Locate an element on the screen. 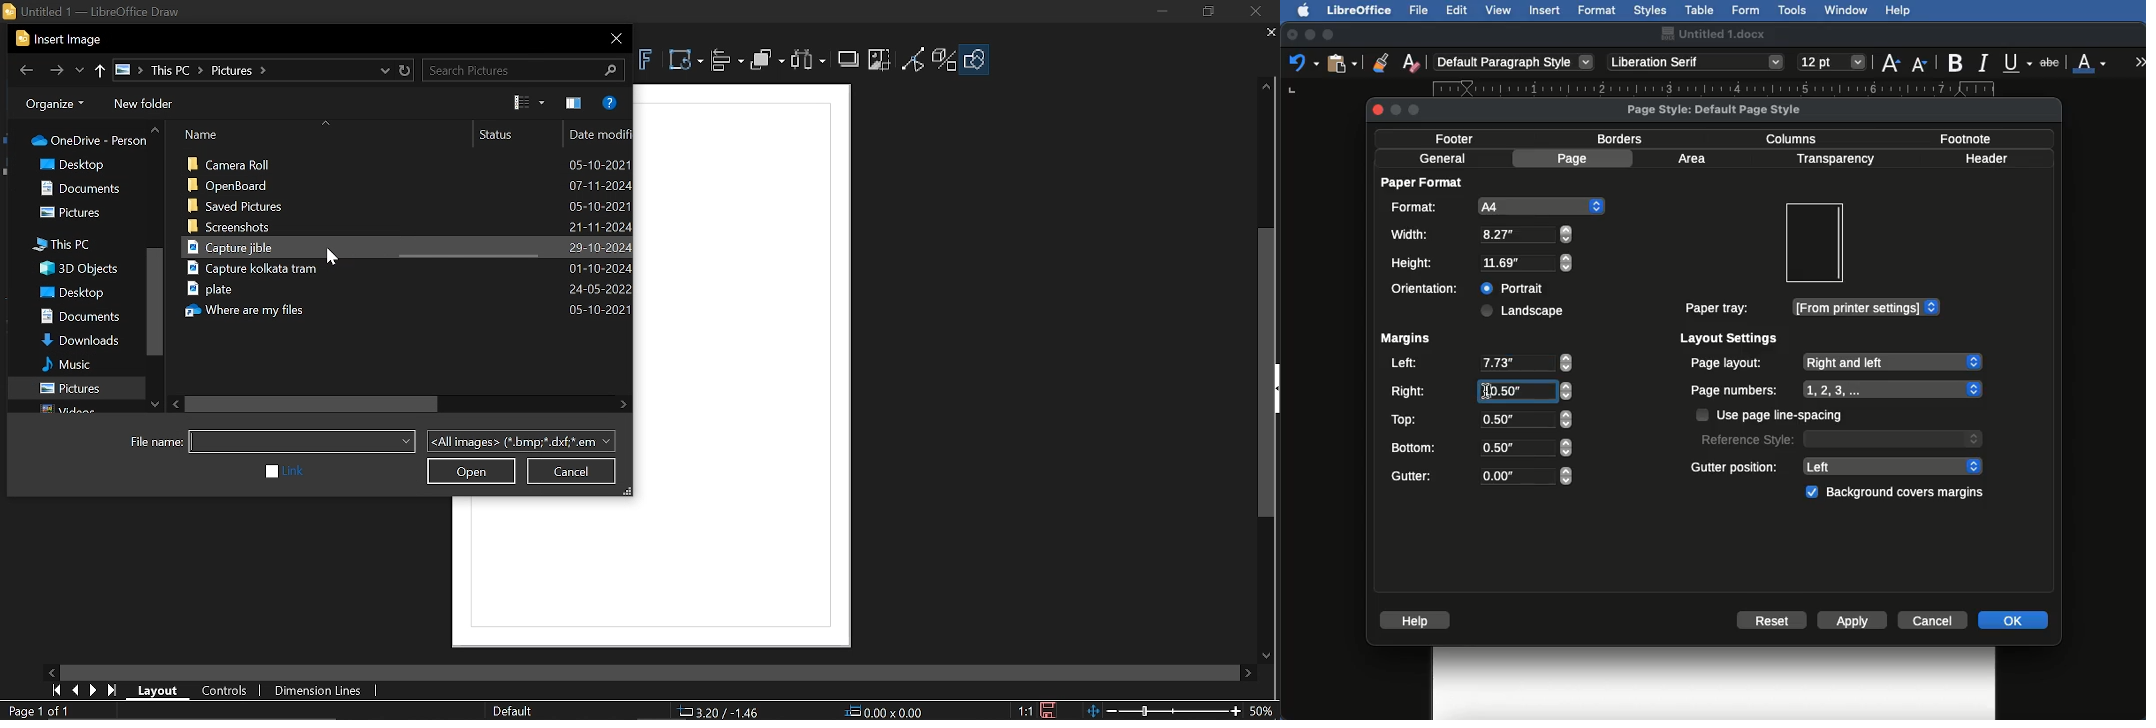 The width and height of the screenshot is (2156, 728). Columns is located at coordinates (1797, 137).